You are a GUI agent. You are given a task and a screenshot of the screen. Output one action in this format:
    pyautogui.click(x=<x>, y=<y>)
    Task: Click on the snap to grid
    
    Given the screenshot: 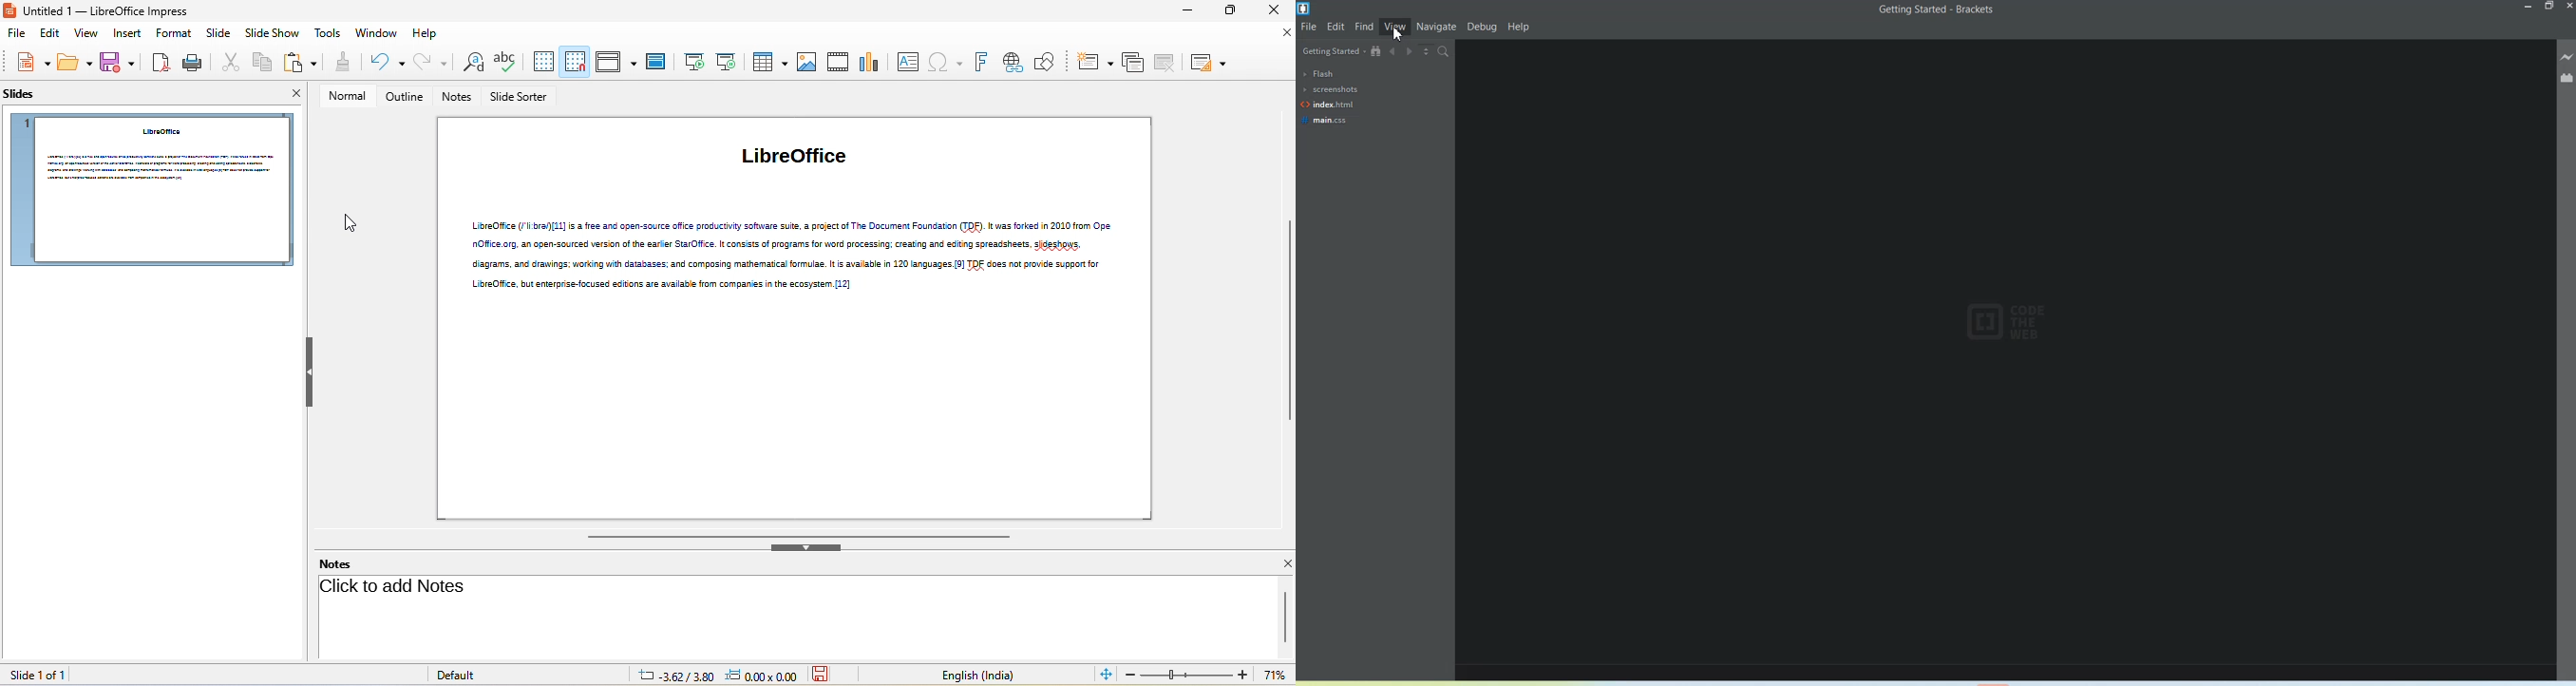 What is the action you would take?
    pyautogui.click(x=578, y=65)
    